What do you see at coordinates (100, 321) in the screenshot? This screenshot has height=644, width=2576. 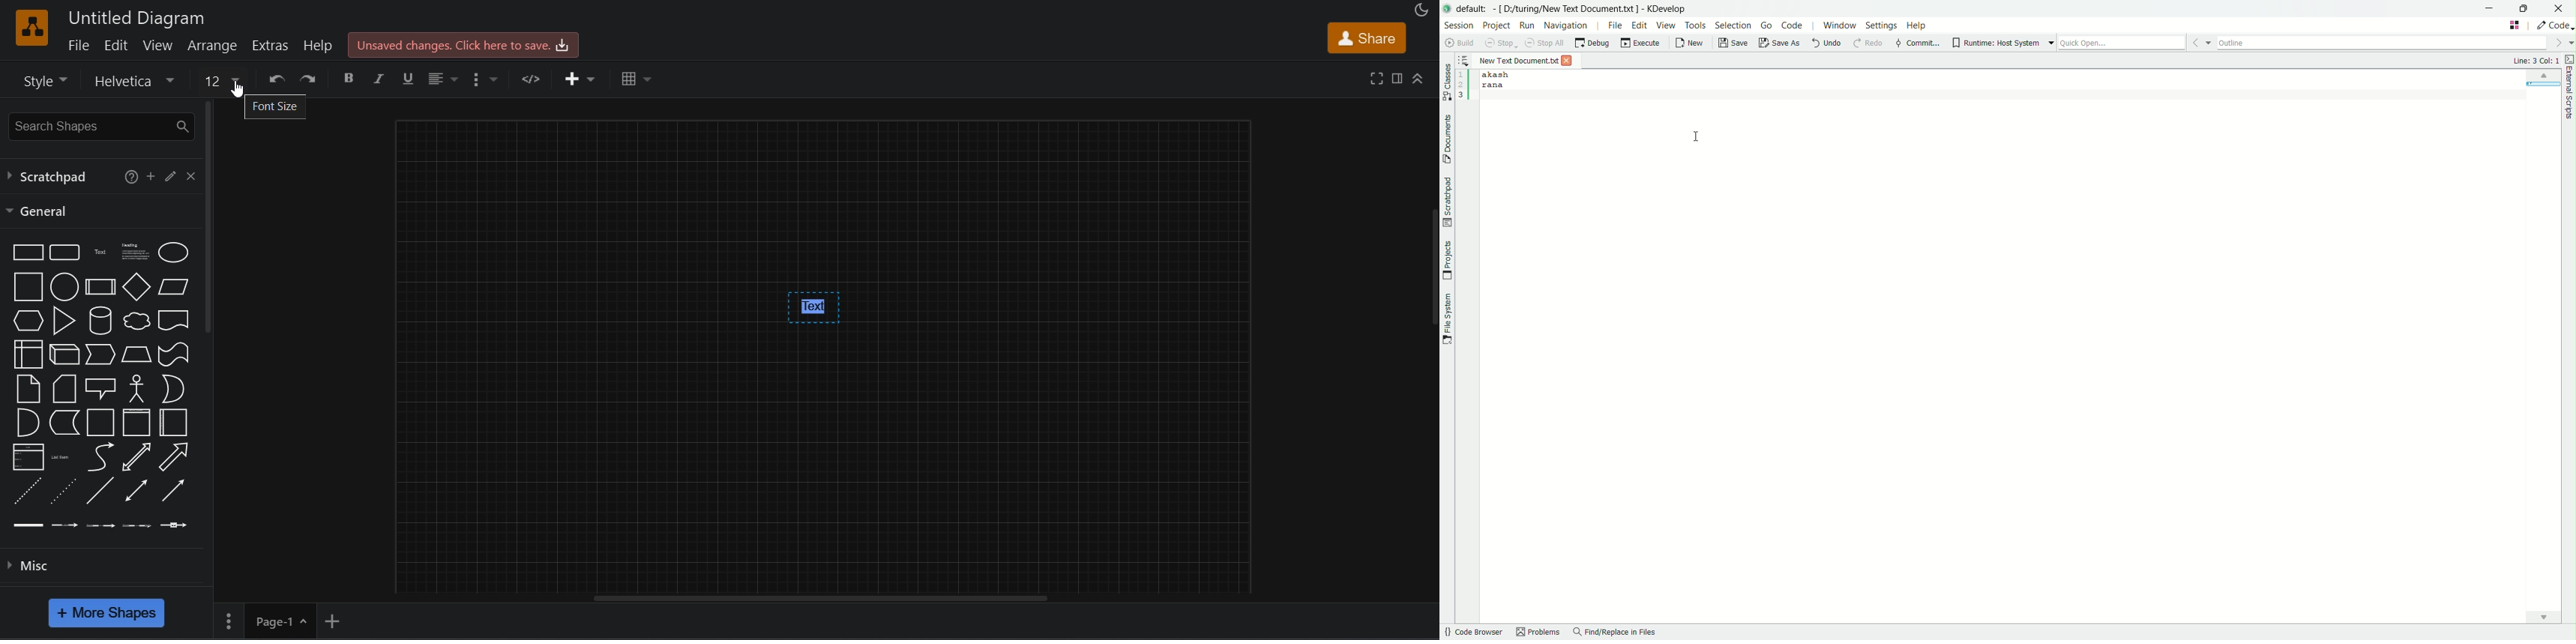 I see `Cylinder` at bounding box center [100, 321].